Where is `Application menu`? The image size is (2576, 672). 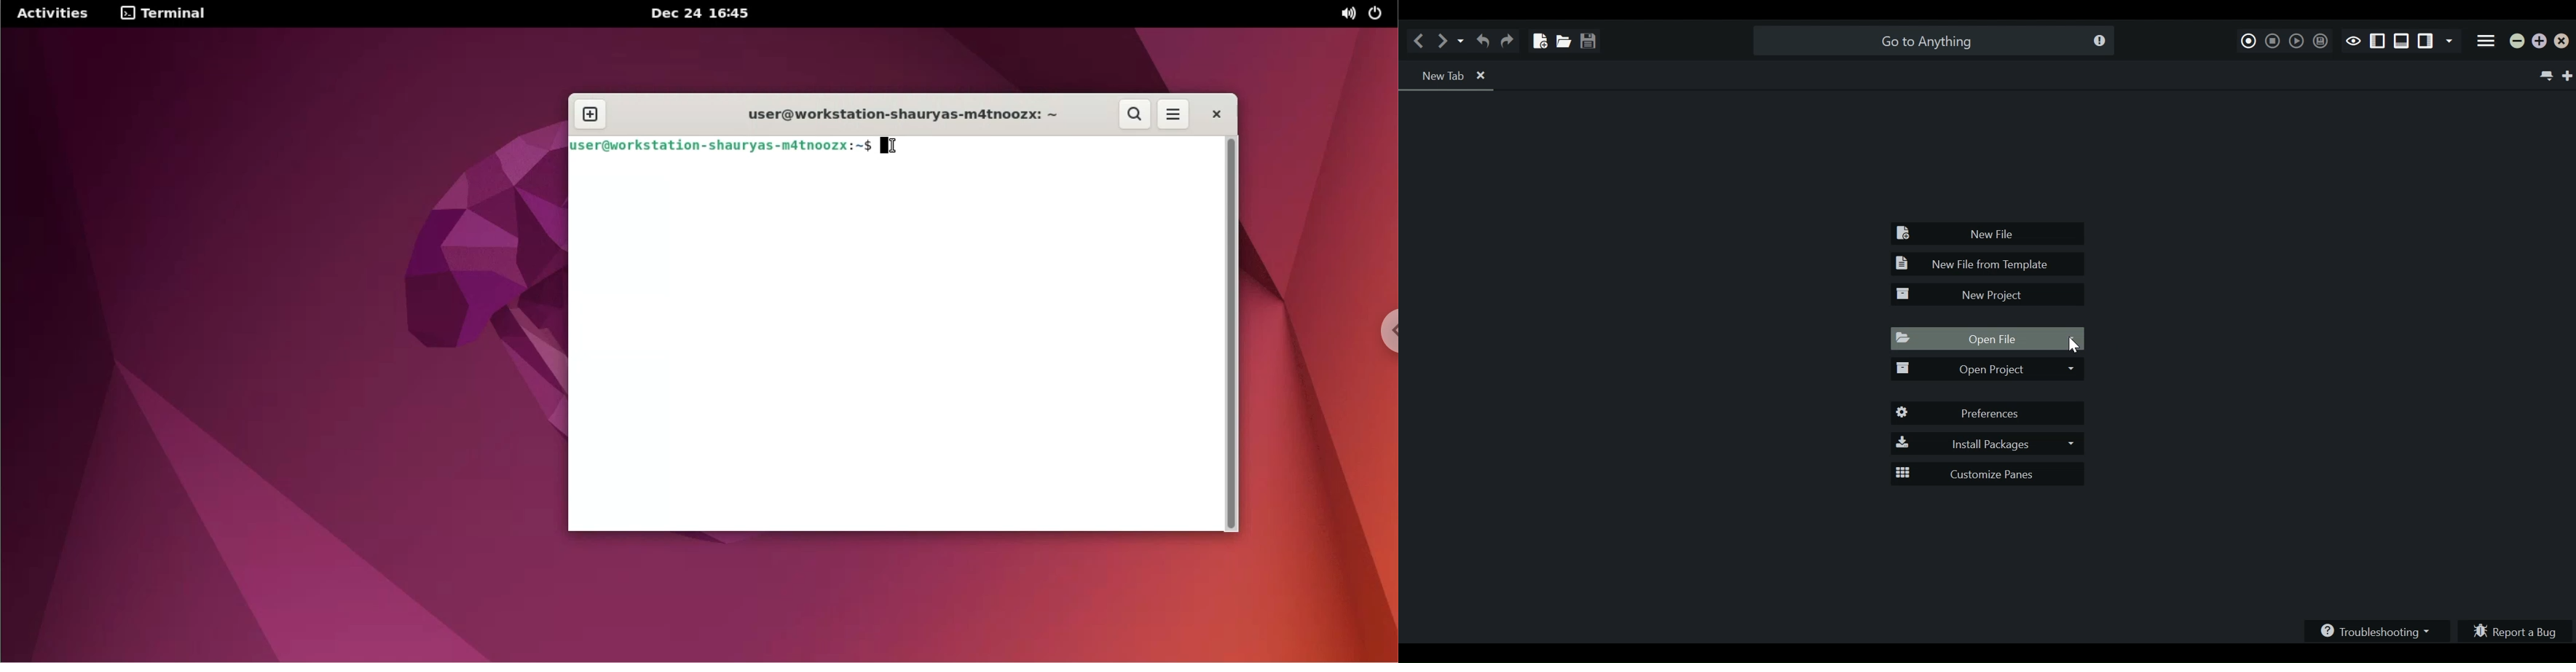
Application menu is located at coordinates (2487, 42).